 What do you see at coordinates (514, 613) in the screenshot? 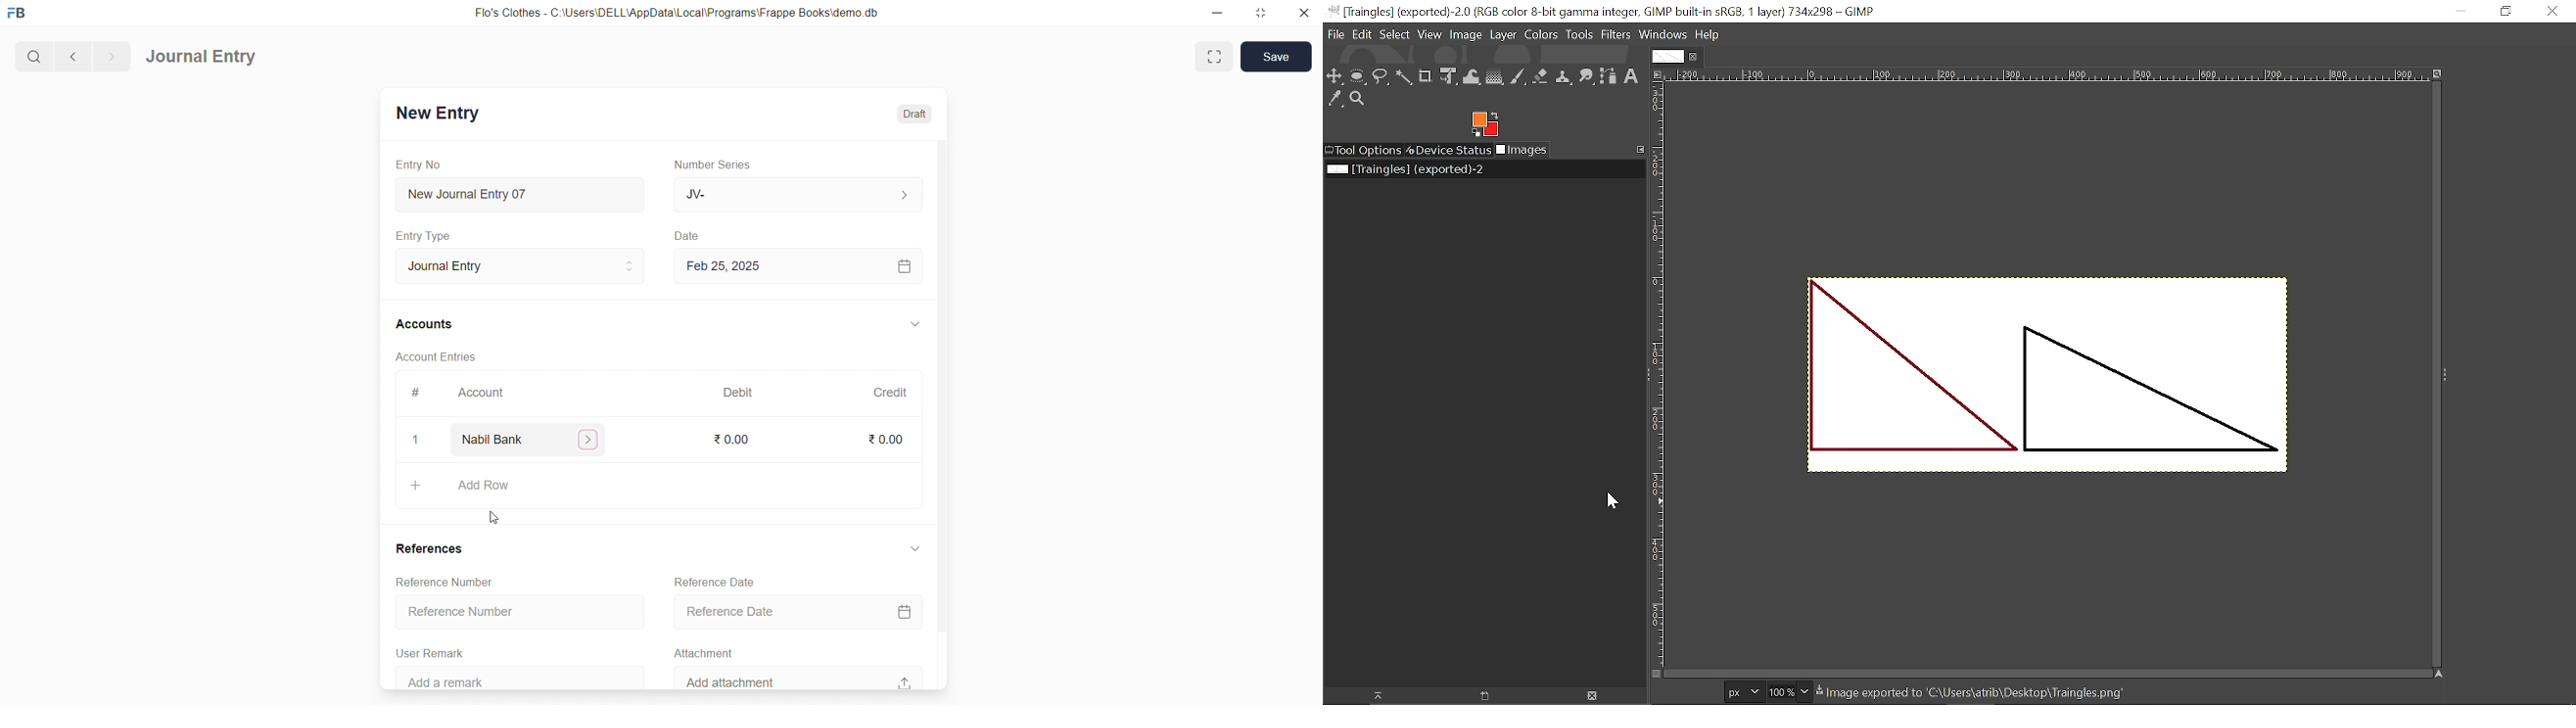
I see `Reference Number` at bounding box center [514, 613].